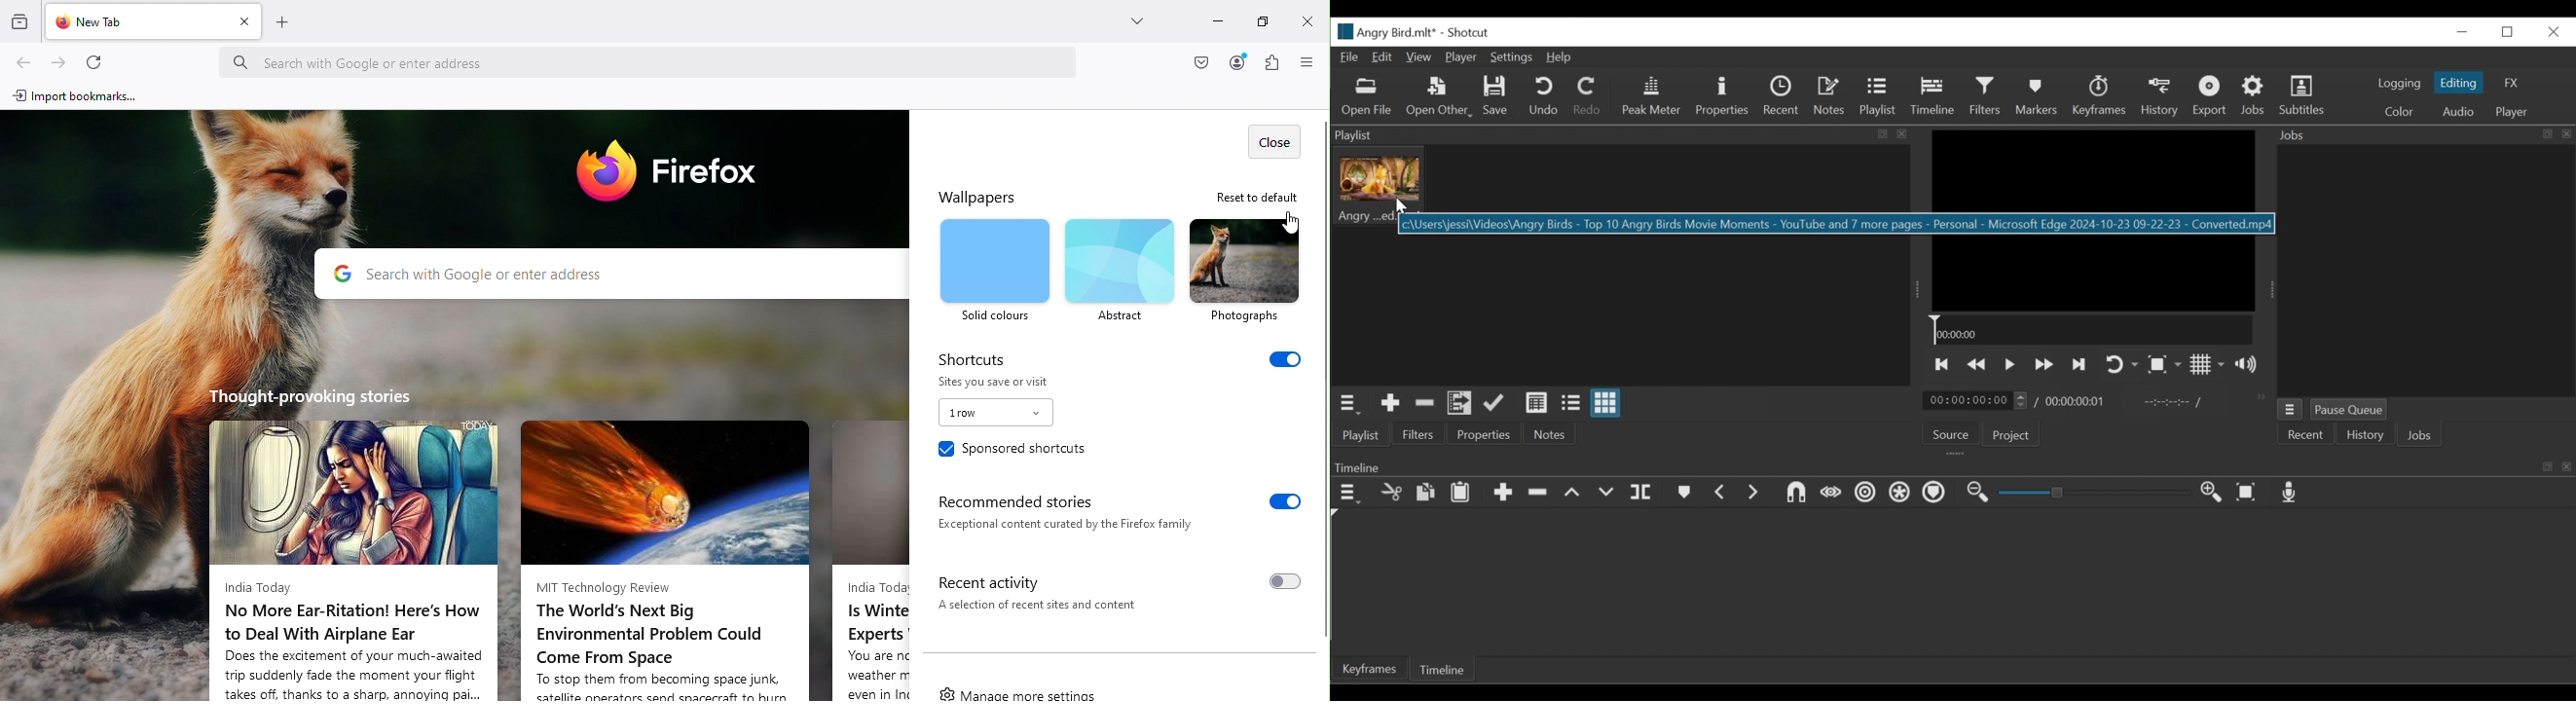  I want to click on Peak Meter, so click(1652, 97).